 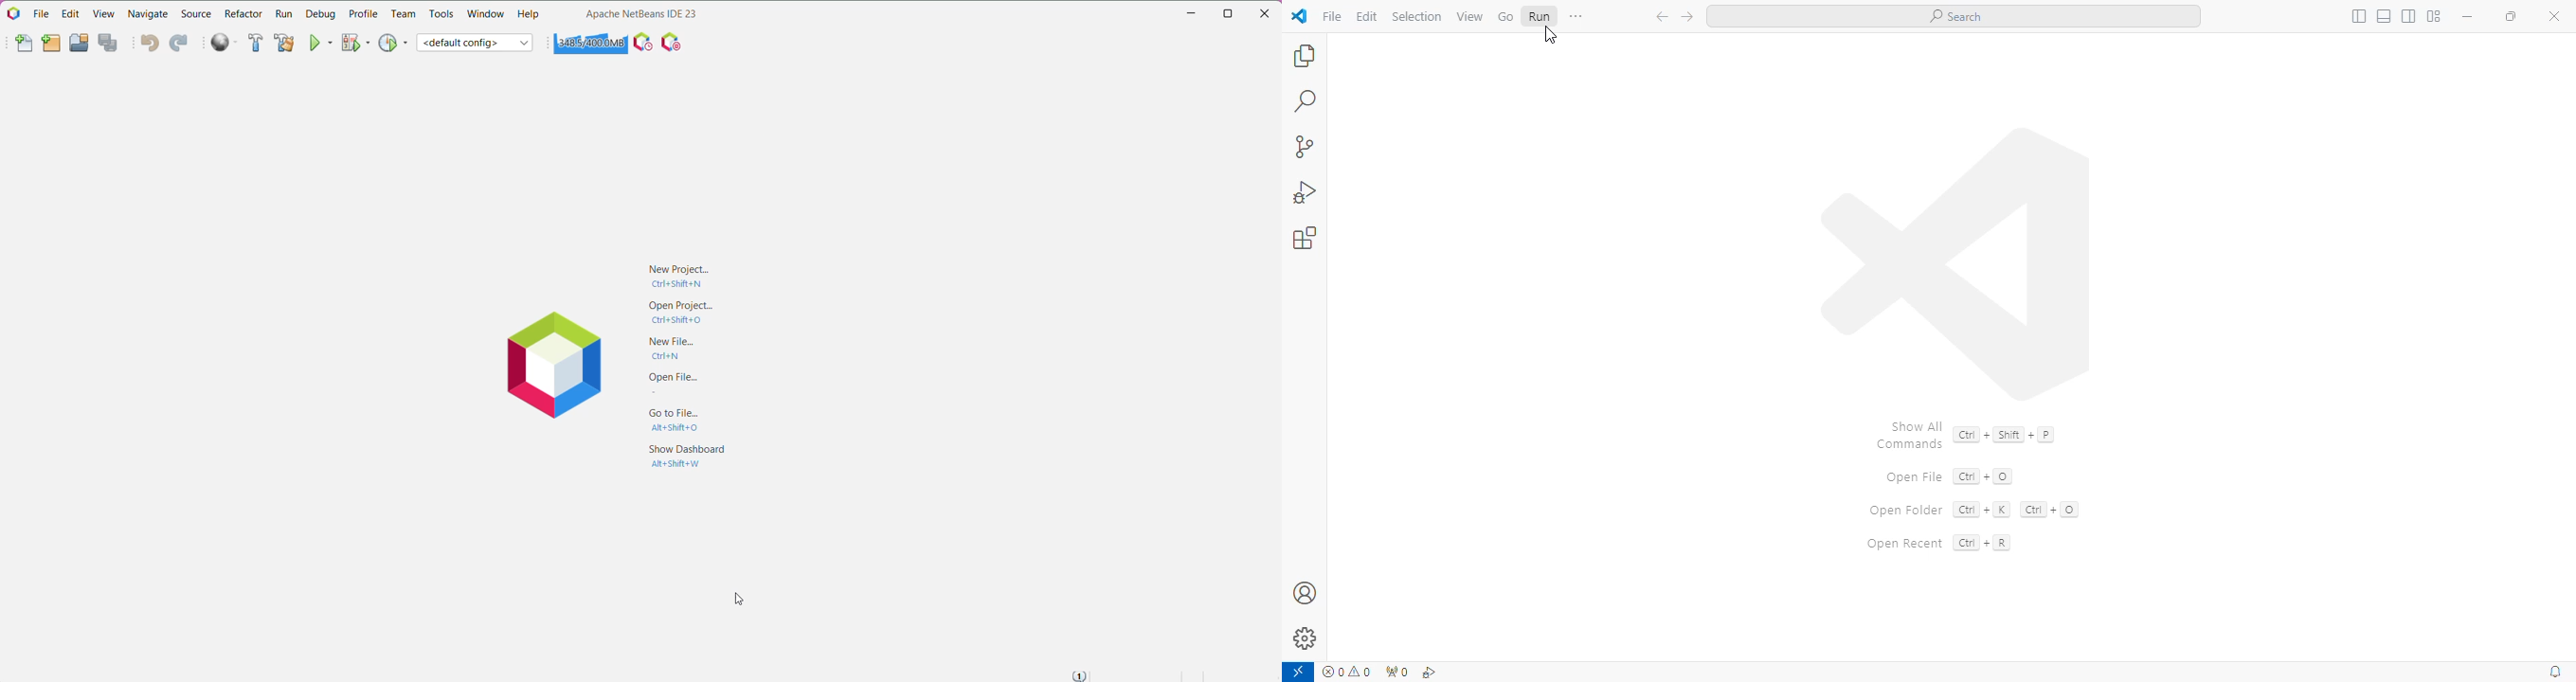 What do you see at coordinates (225, 43) in the screenshot?
I see `Run All` at bounding box center [225, 43].